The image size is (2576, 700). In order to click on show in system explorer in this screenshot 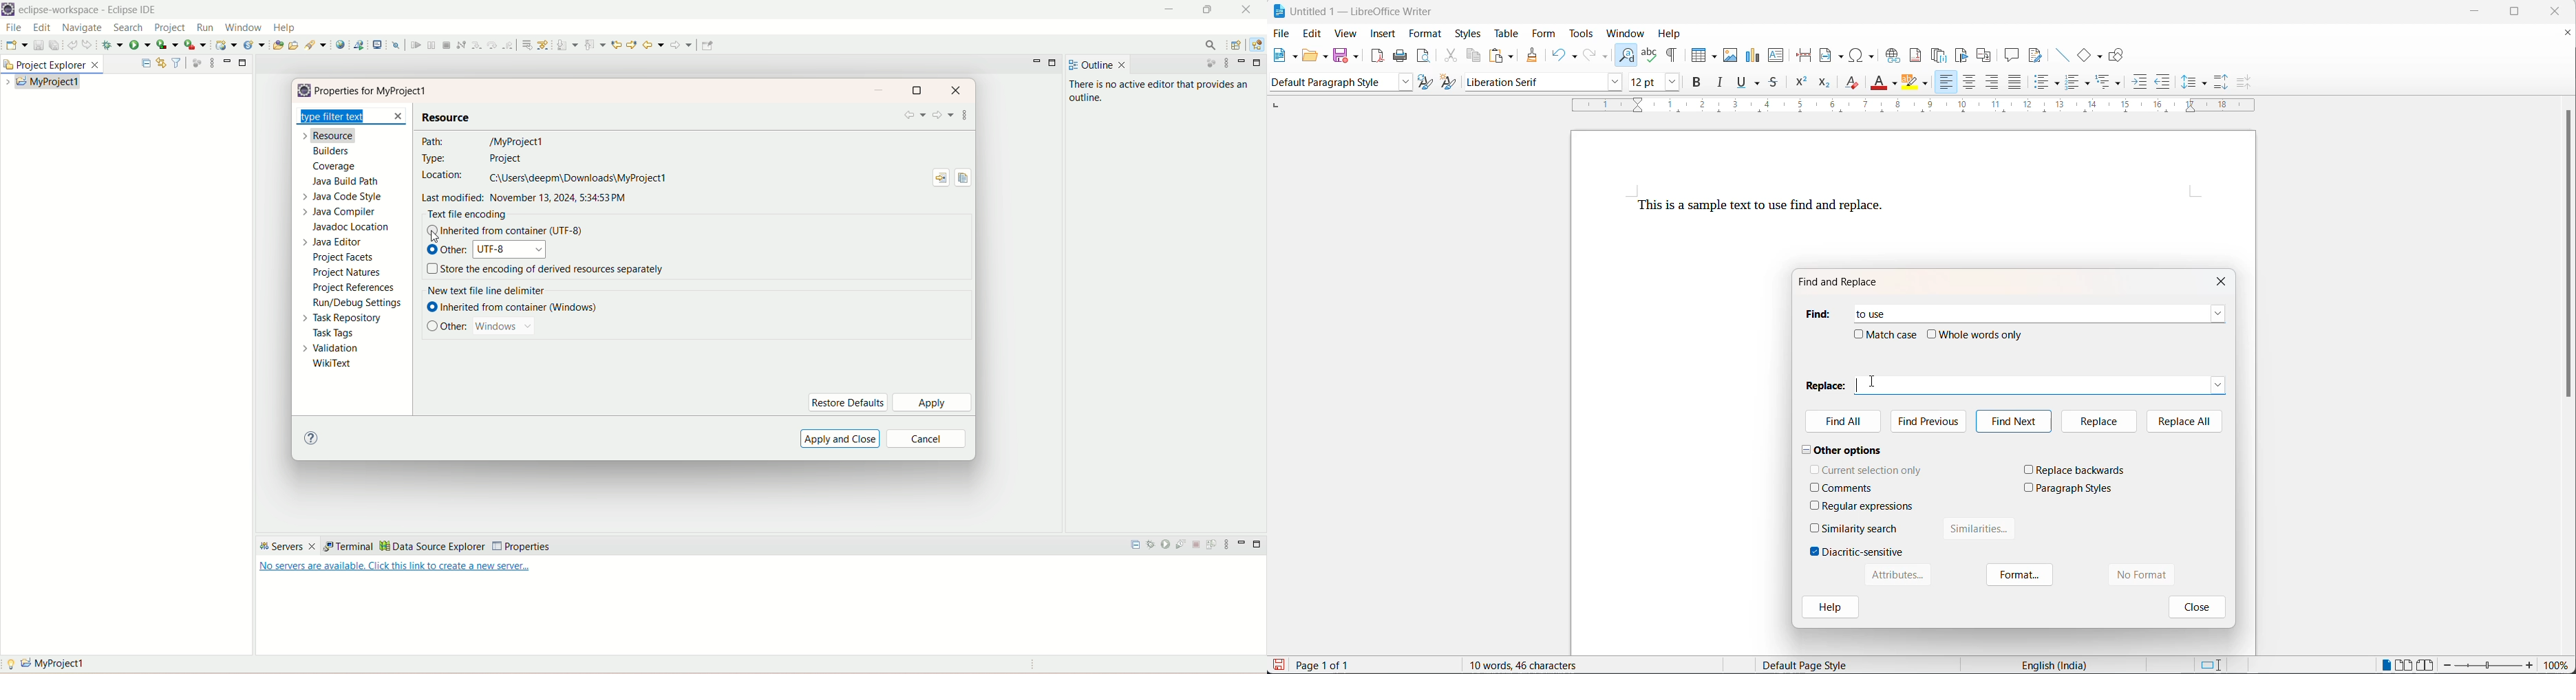, I will do `click(941, 179)`.